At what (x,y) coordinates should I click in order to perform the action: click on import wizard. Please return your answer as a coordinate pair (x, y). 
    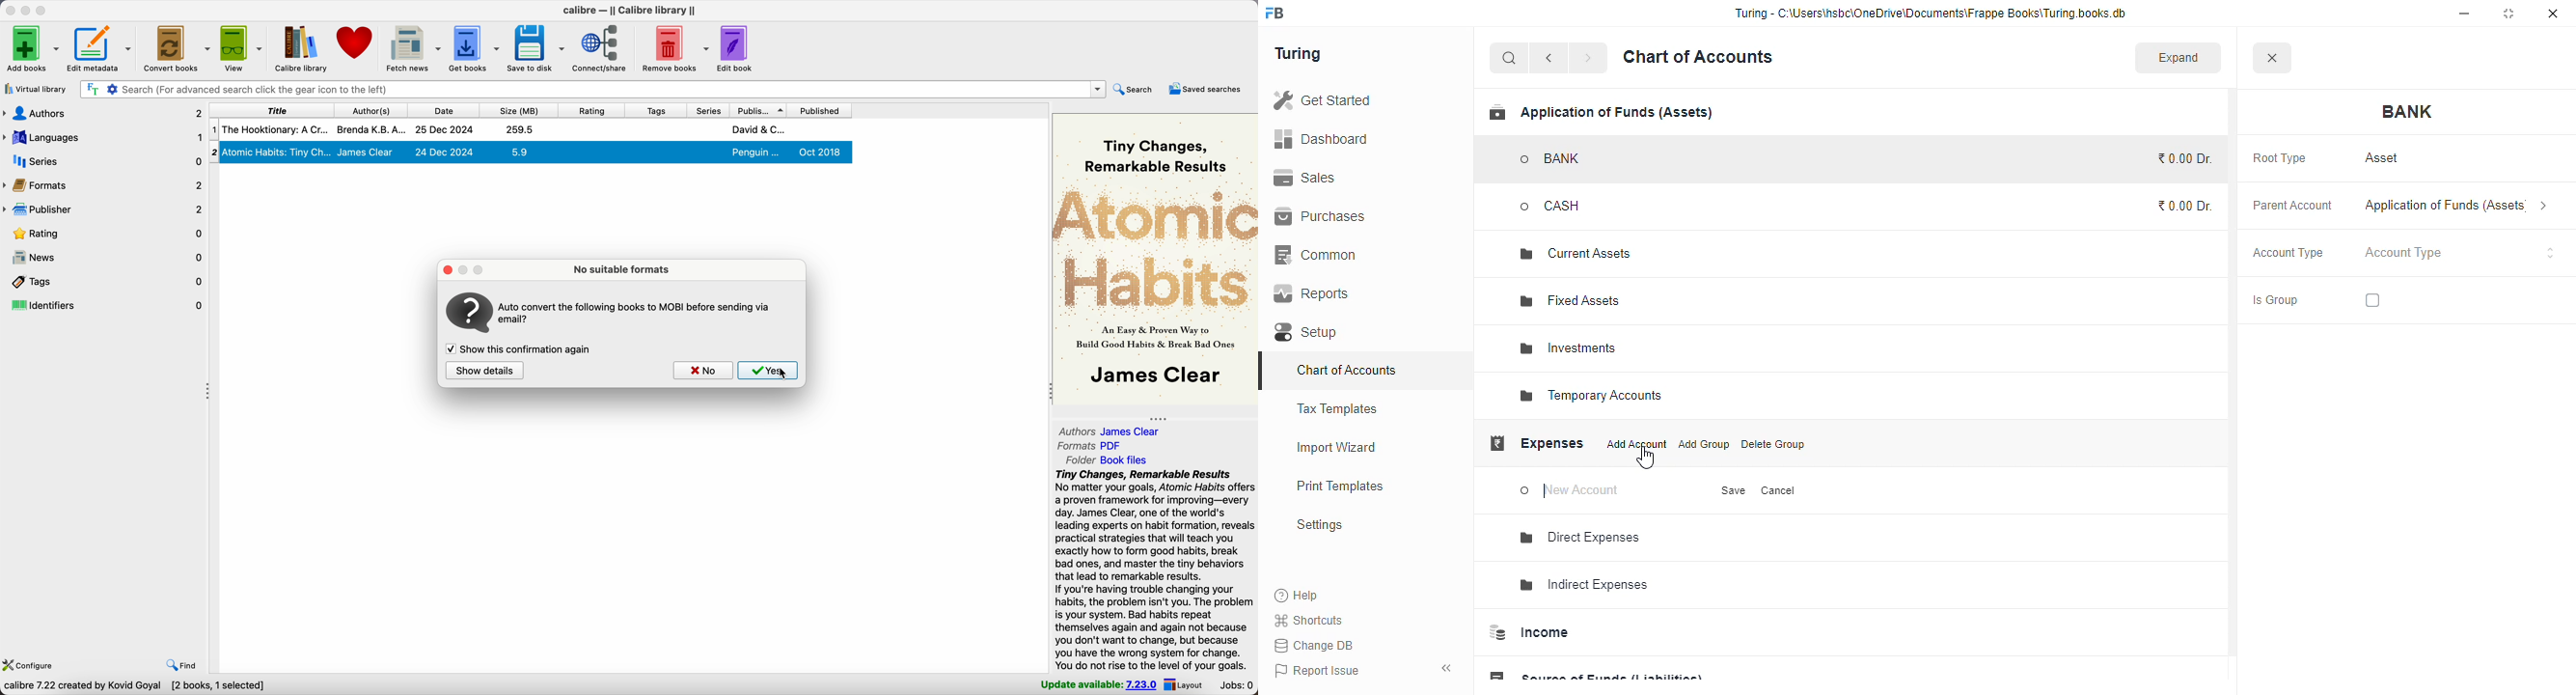
    Looking at the image, I should click on (1337, 448).